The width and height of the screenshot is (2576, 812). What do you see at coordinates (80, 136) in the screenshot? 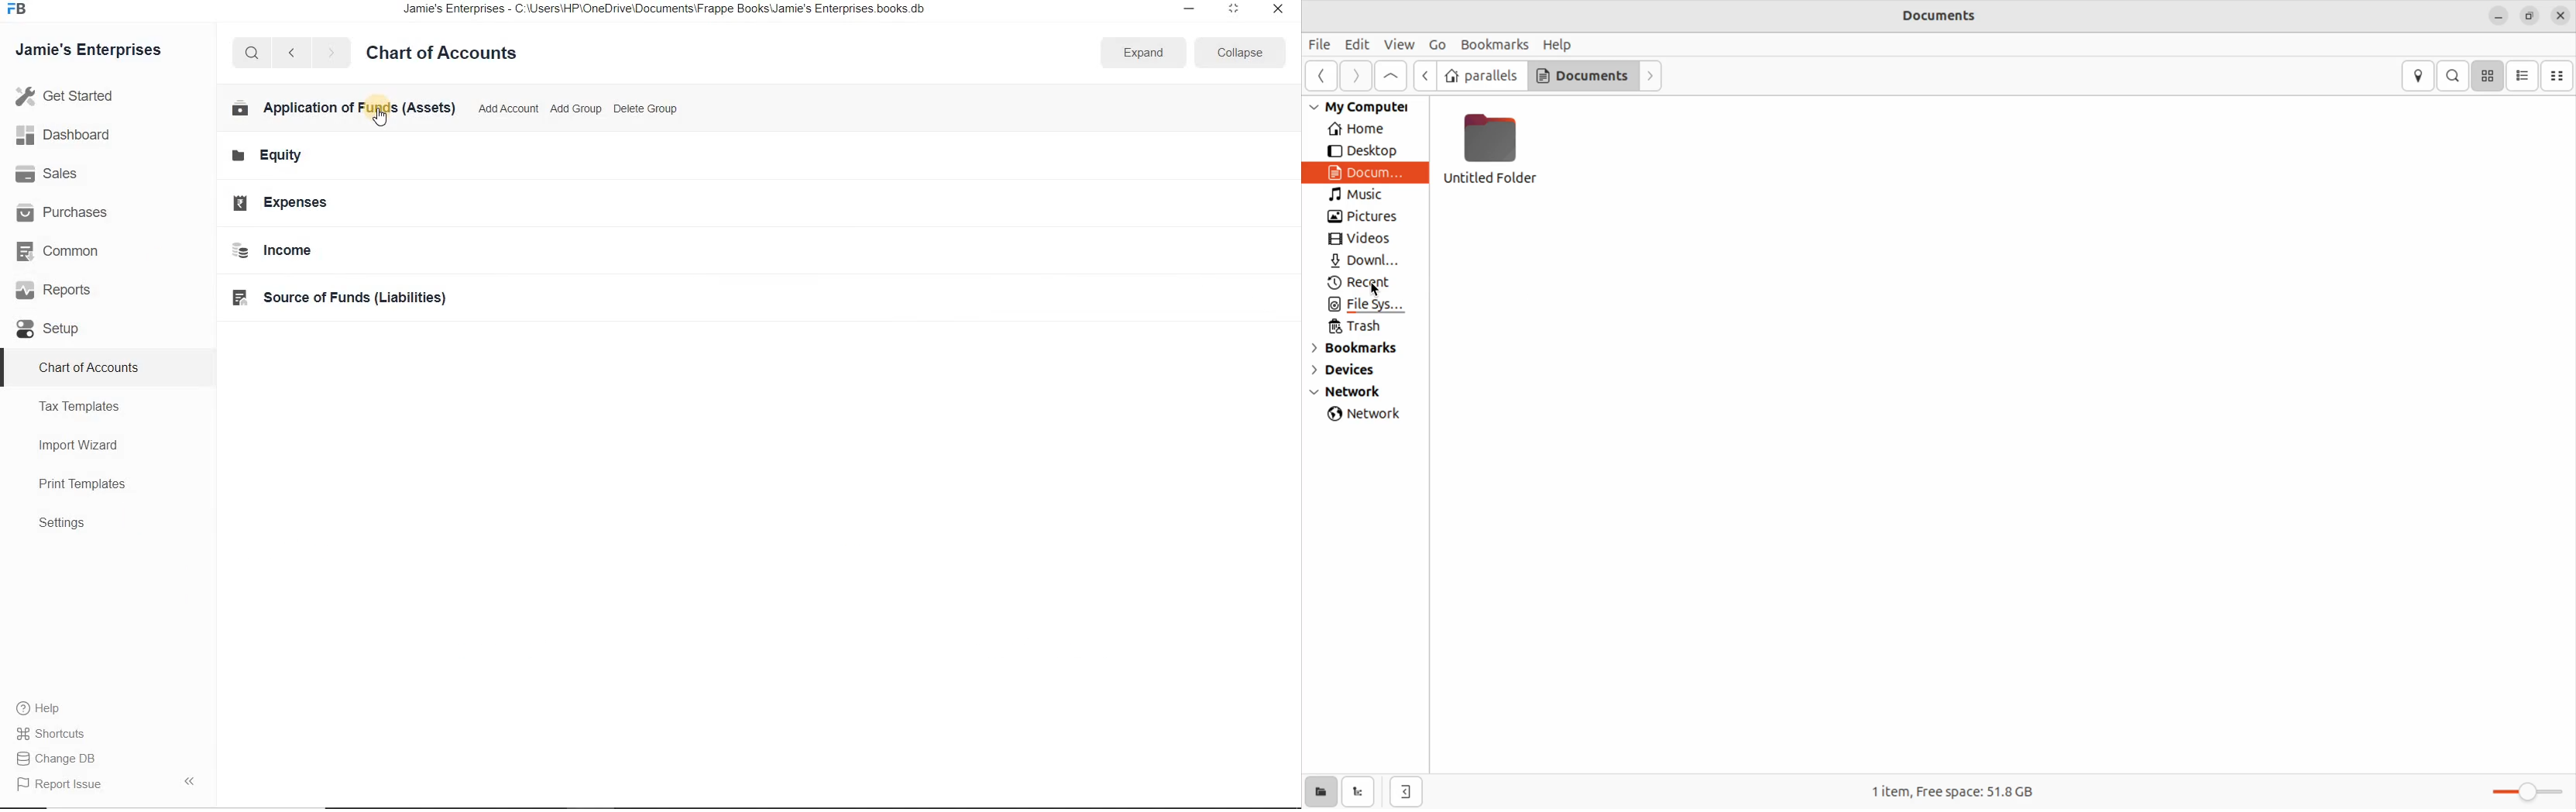
I see `Dashboard` at bounding box center [80, 136].